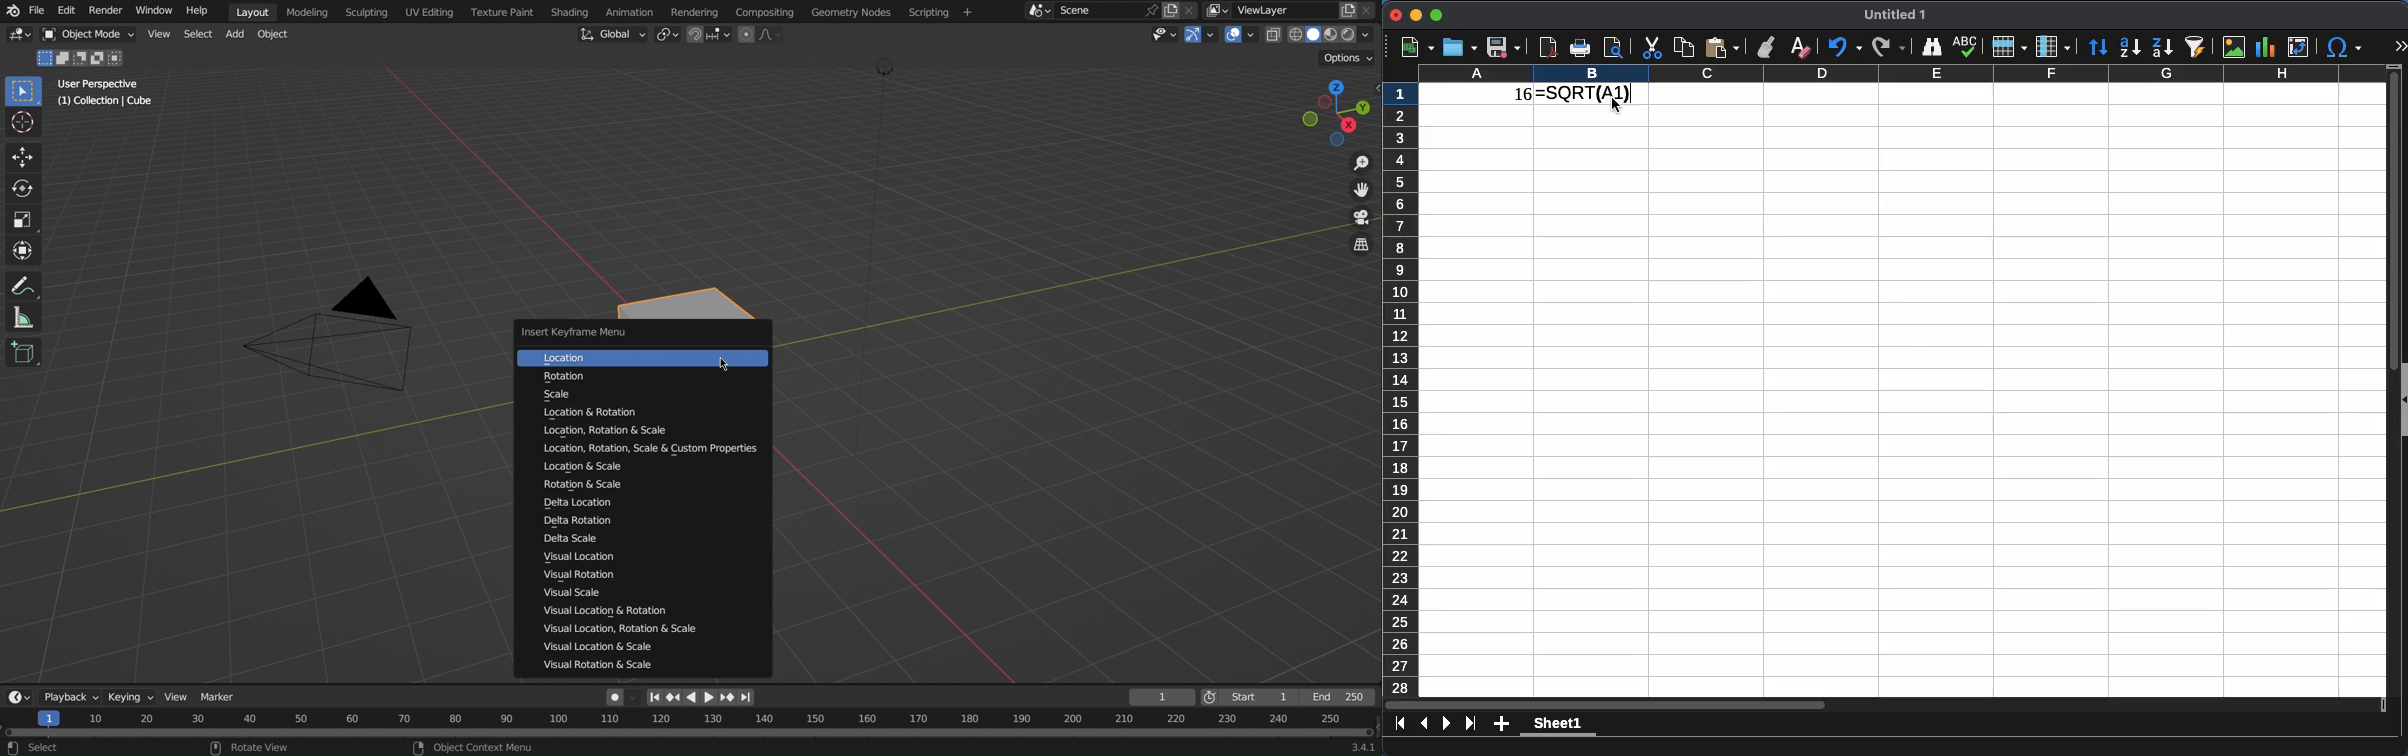 This screenshot has height=756, width=2408. I want to click on Cube, so click(698, 296).